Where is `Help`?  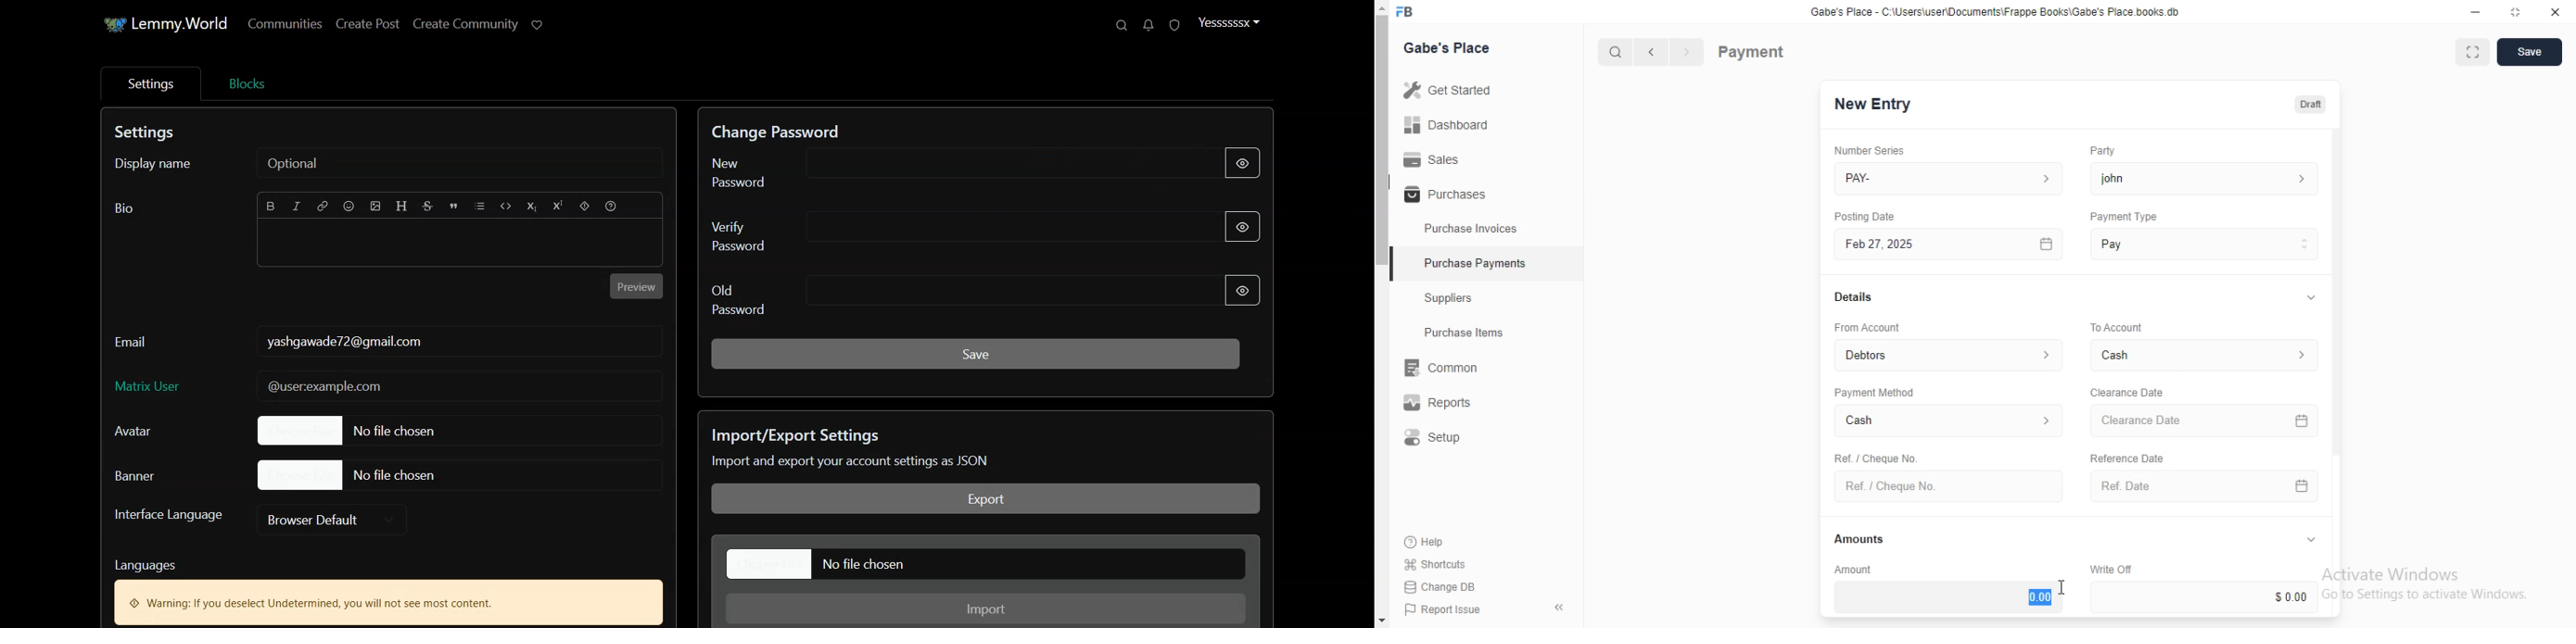
Help is located at coordinates (1427, 543).